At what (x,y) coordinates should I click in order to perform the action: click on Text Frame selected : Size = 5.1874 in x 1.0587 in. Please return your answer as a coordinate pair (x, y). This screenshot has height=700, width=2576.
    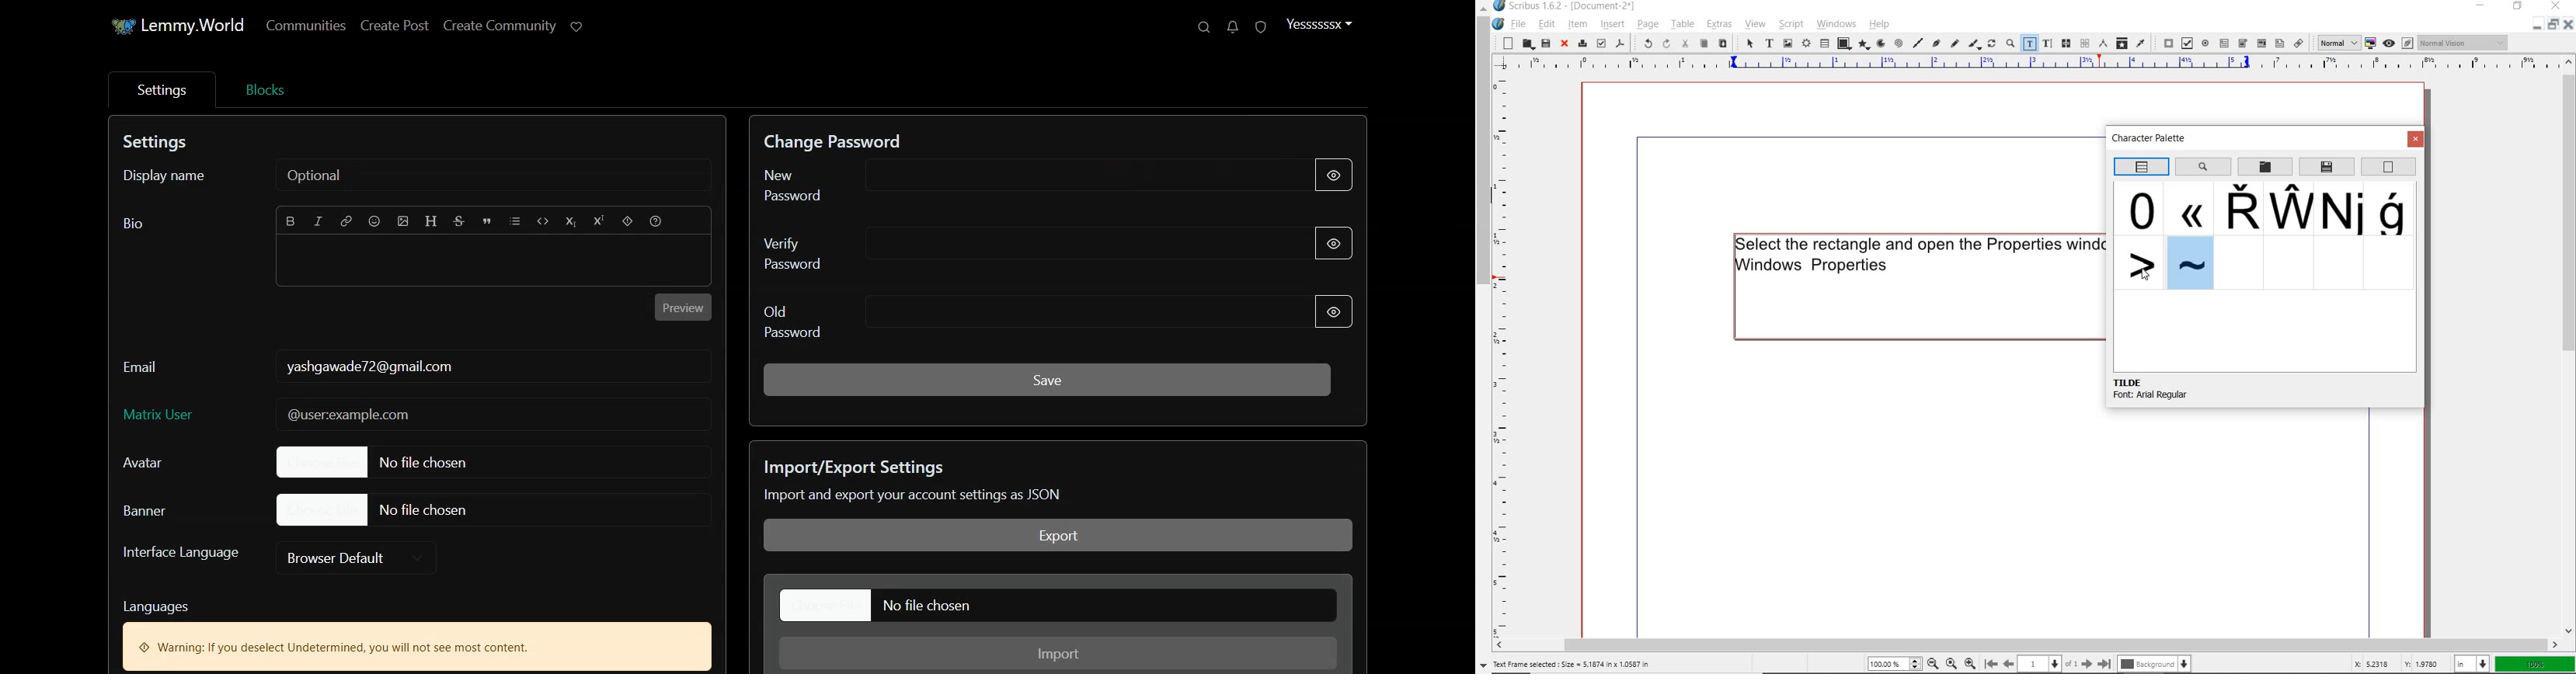
    Looking at the image, I should click on (1589, 664).